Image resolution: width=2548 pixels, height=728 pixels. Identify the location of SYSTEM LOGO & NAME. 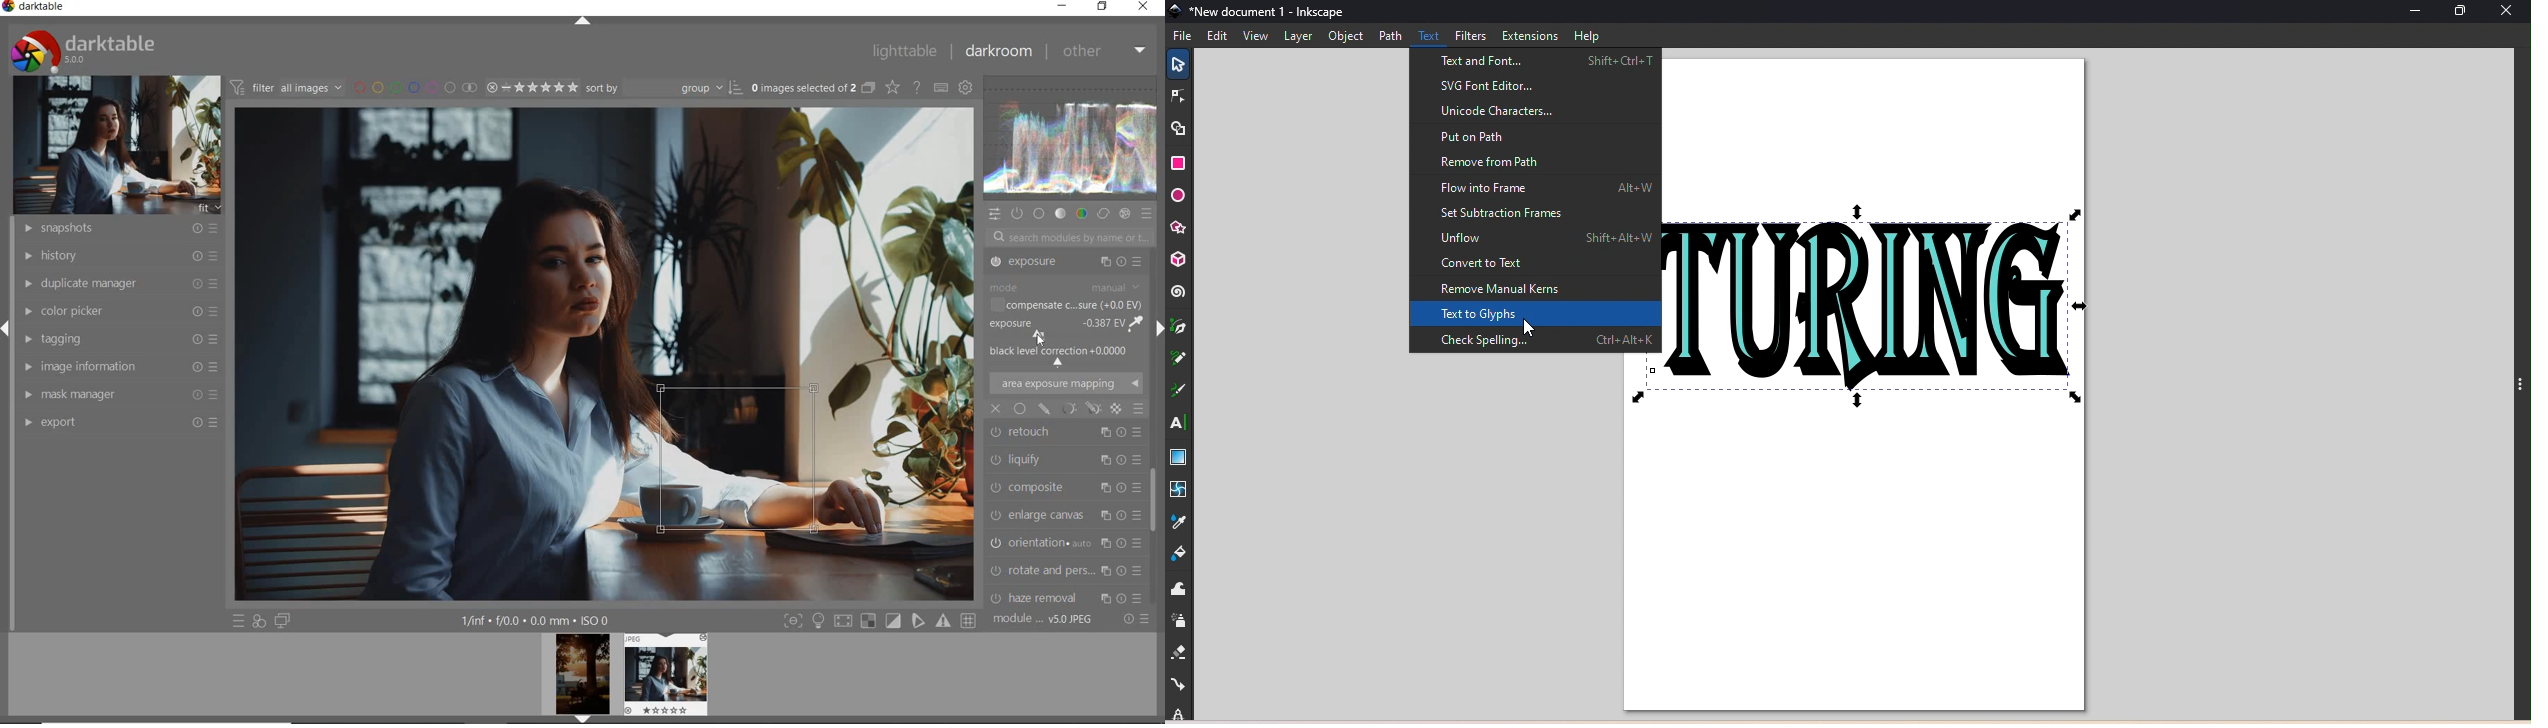
(82, 49).